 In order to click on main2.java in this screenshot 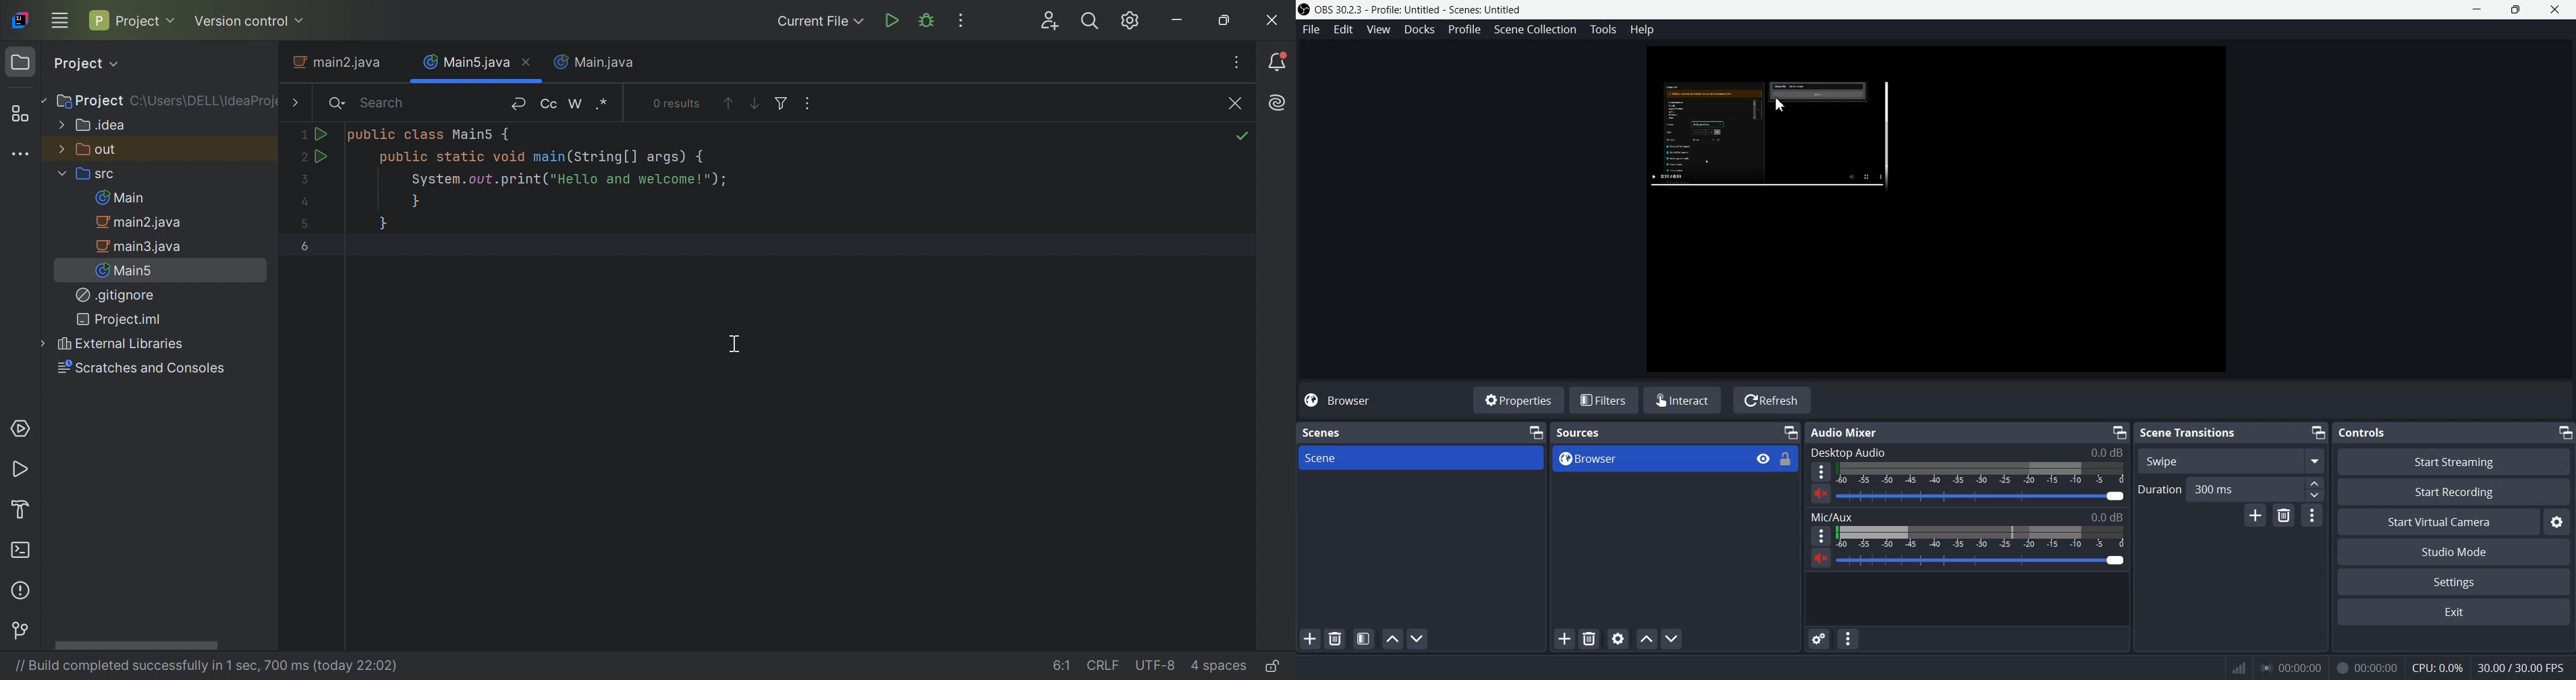, I will do `click(144, 223)`.